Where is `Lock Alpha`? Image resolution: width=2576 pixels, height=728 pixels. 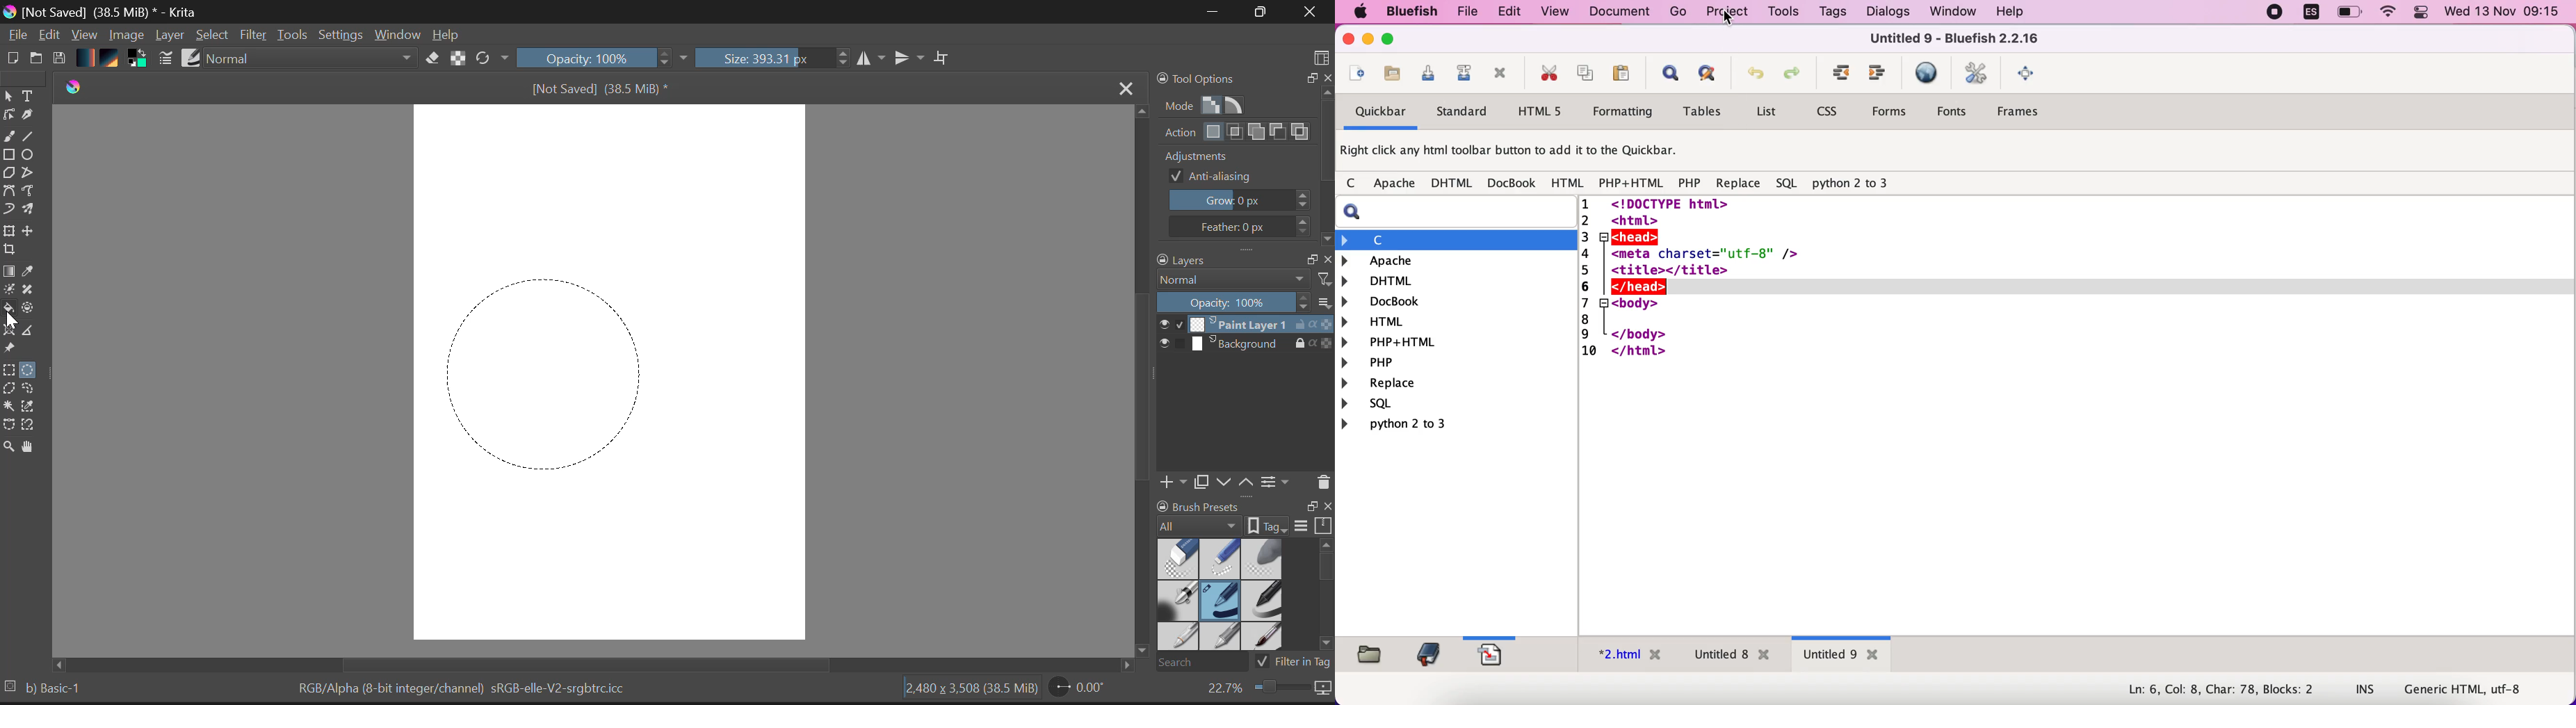
Lock Alpha is located at coordinates (455, 59).